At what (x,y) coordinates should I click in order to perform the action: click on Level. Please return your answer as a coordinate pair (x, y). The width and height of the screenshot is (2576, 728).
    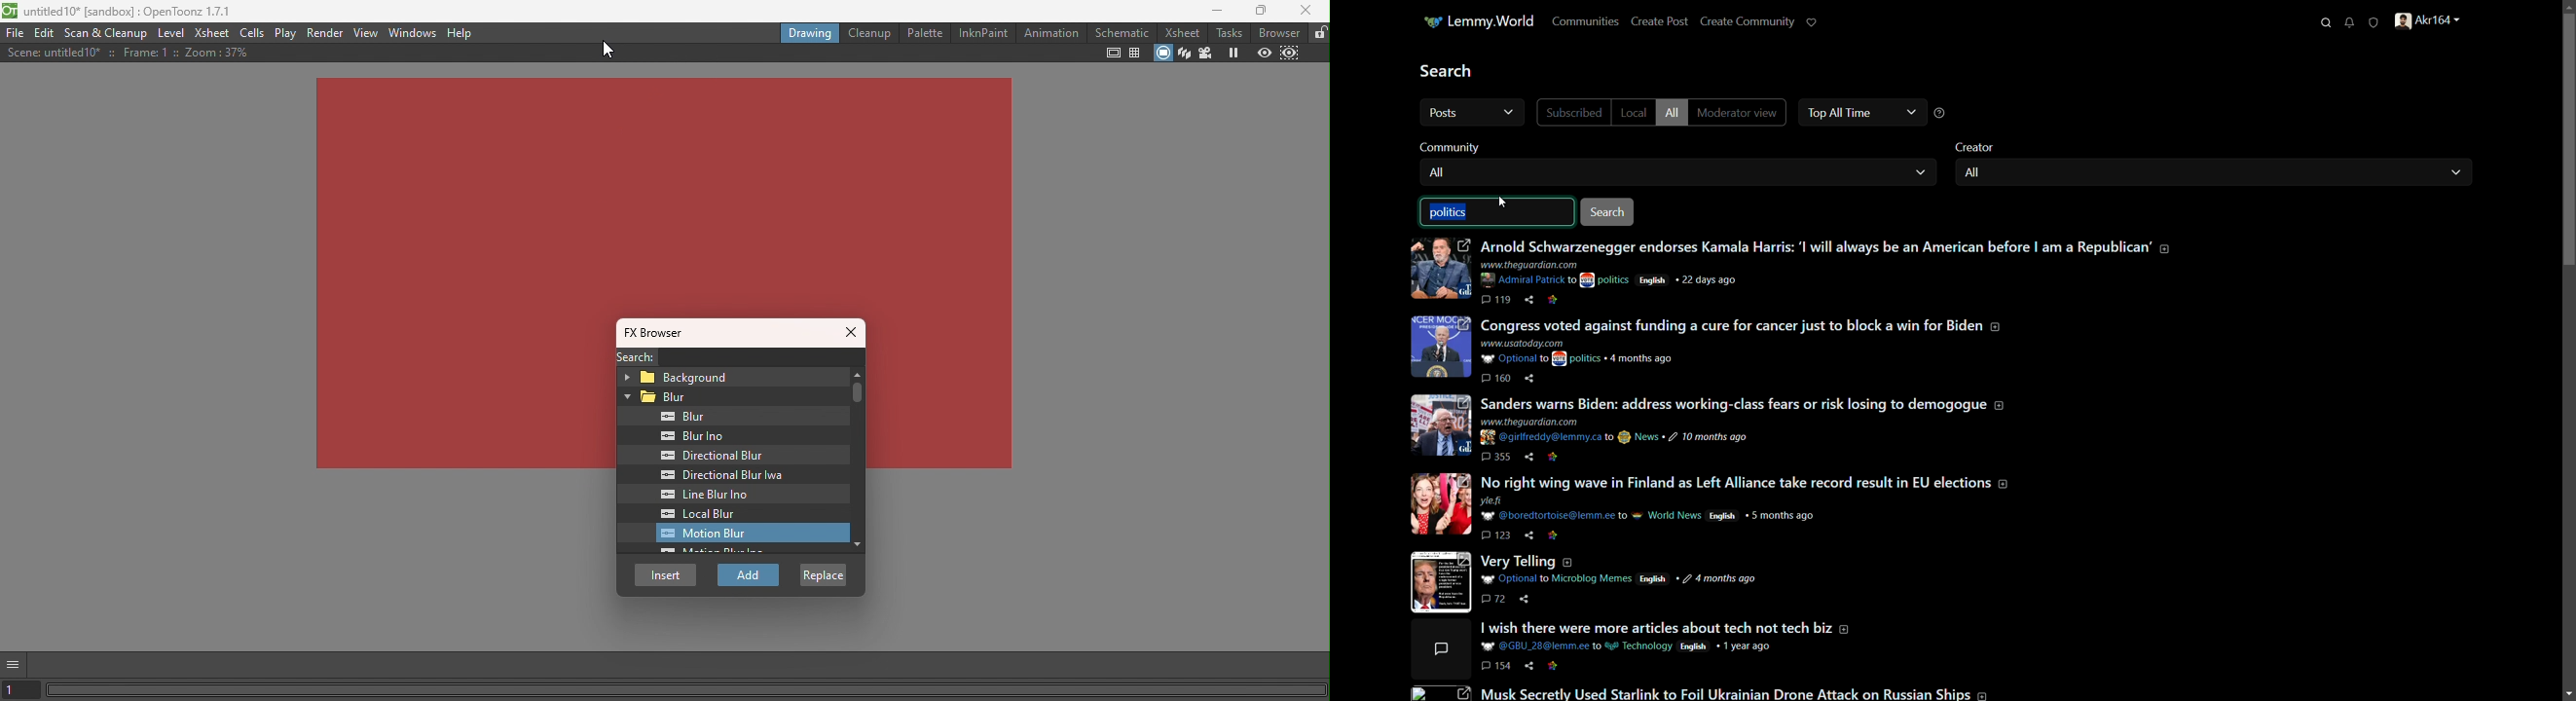
    Looking at the image, I should click on (171, 34).